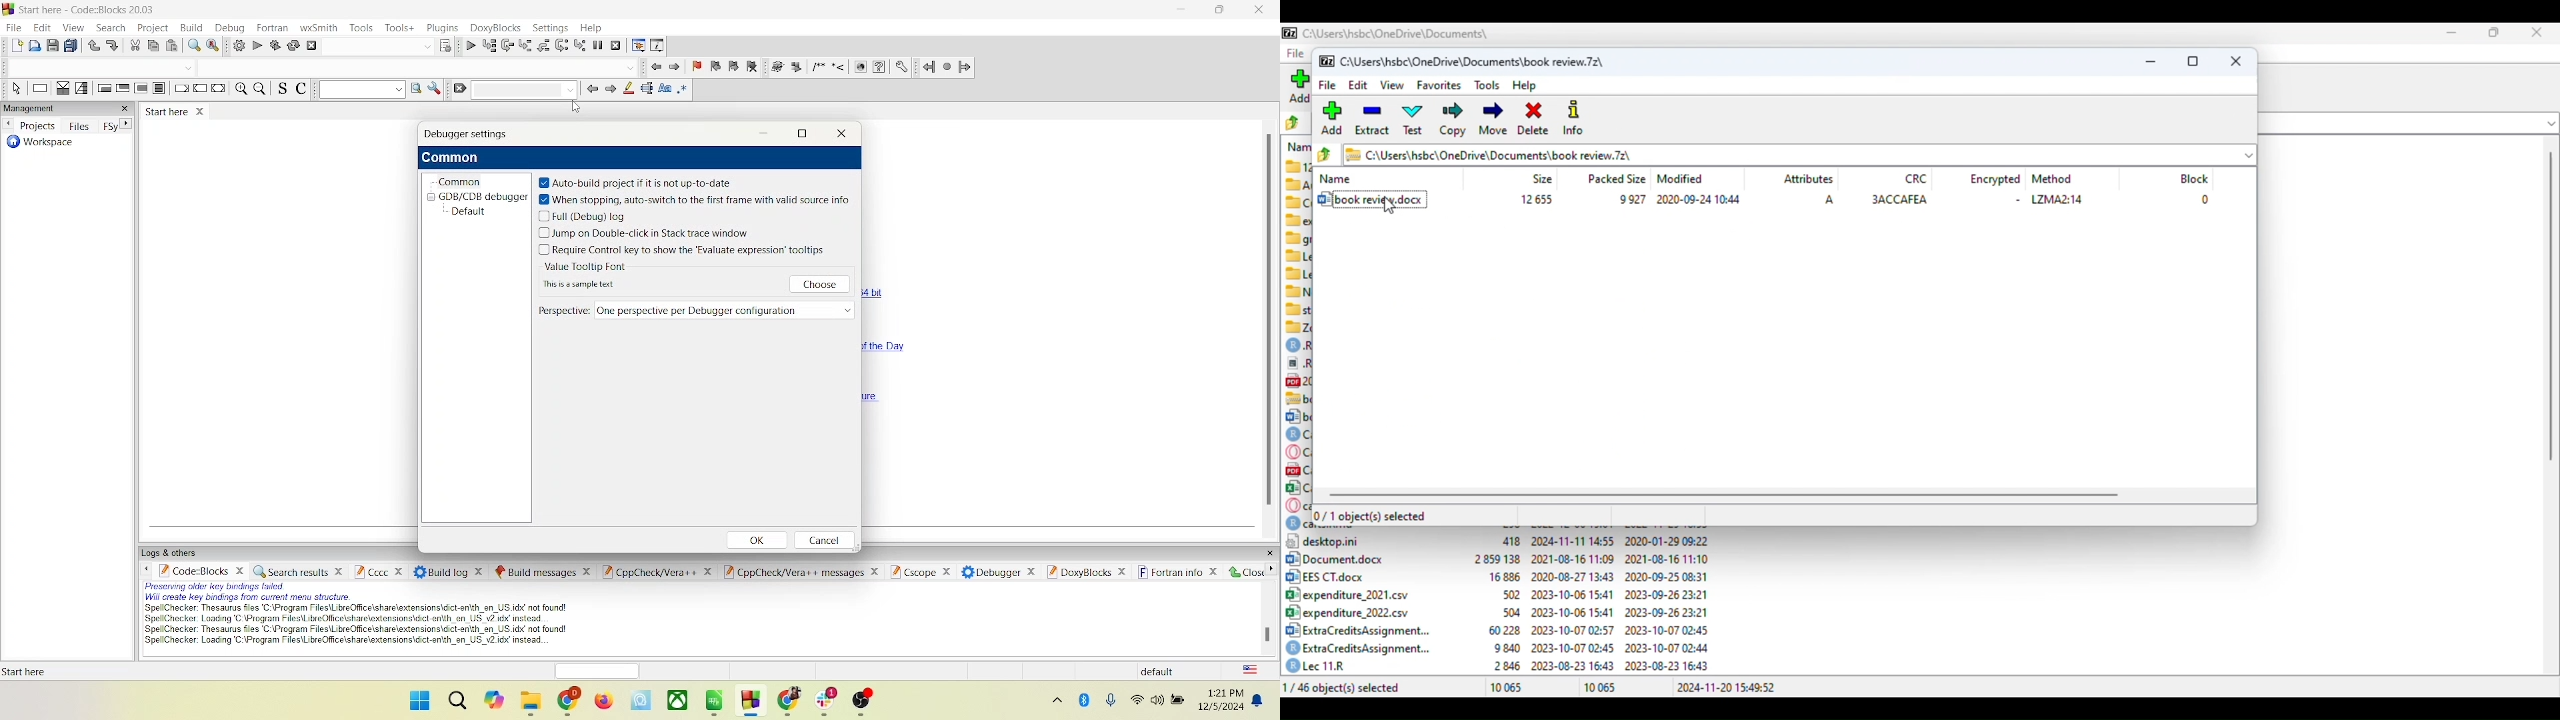  What do you see at coordinates (151, 27) in the screenshot?
I see `project` at bounding box center [151, 27].